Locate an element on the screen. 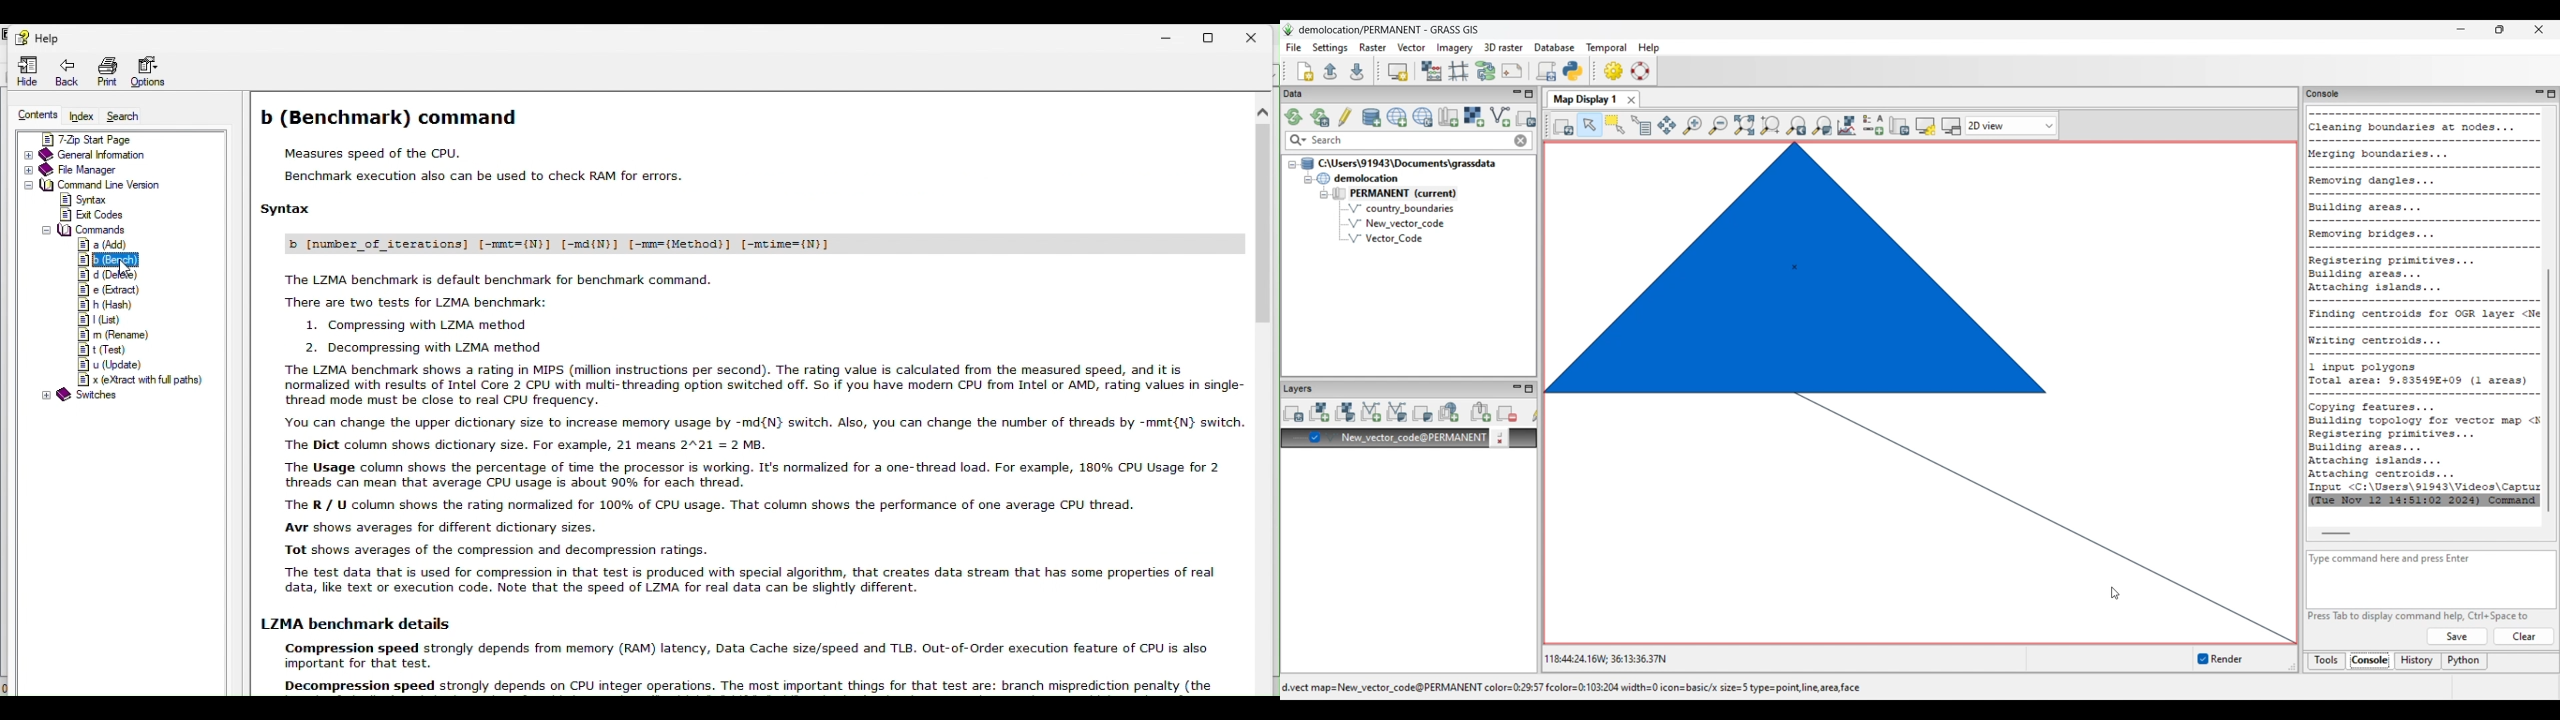 Image resolution: width=2576 pixels, height=728 pixels. a is located at coordinates (109, 246).